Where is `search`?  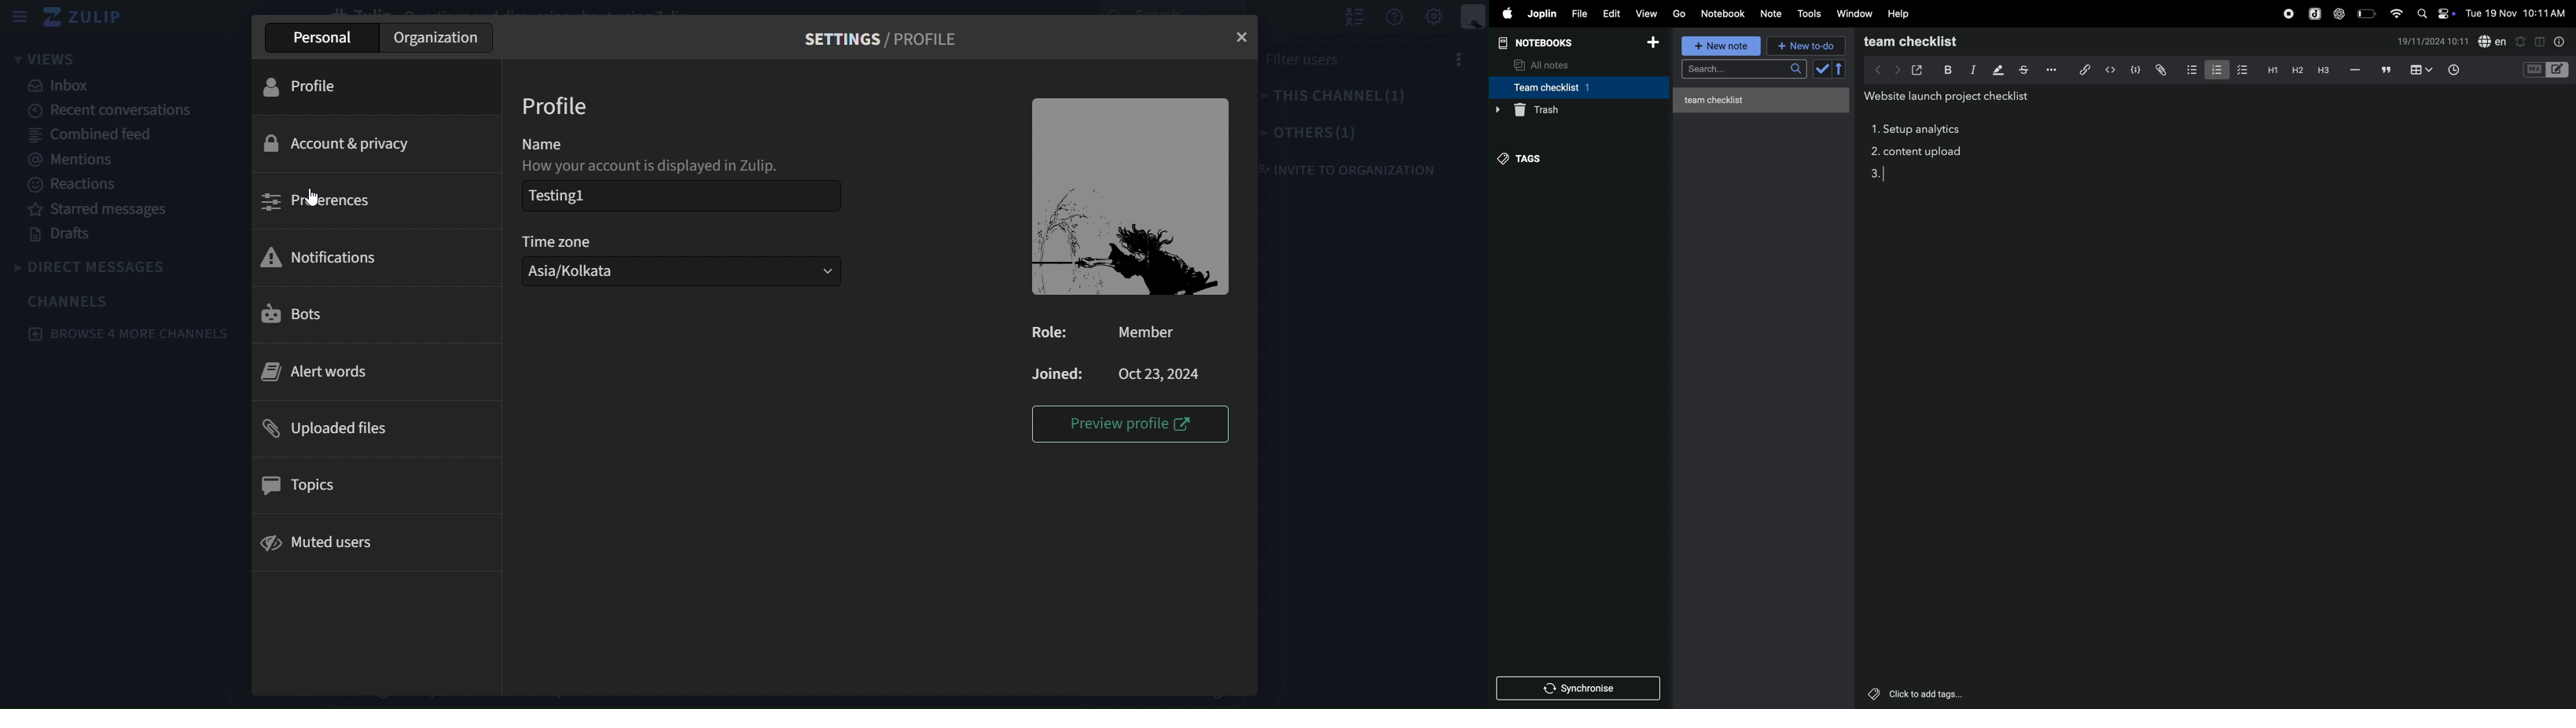 search is located at coordinates (2422, 13).